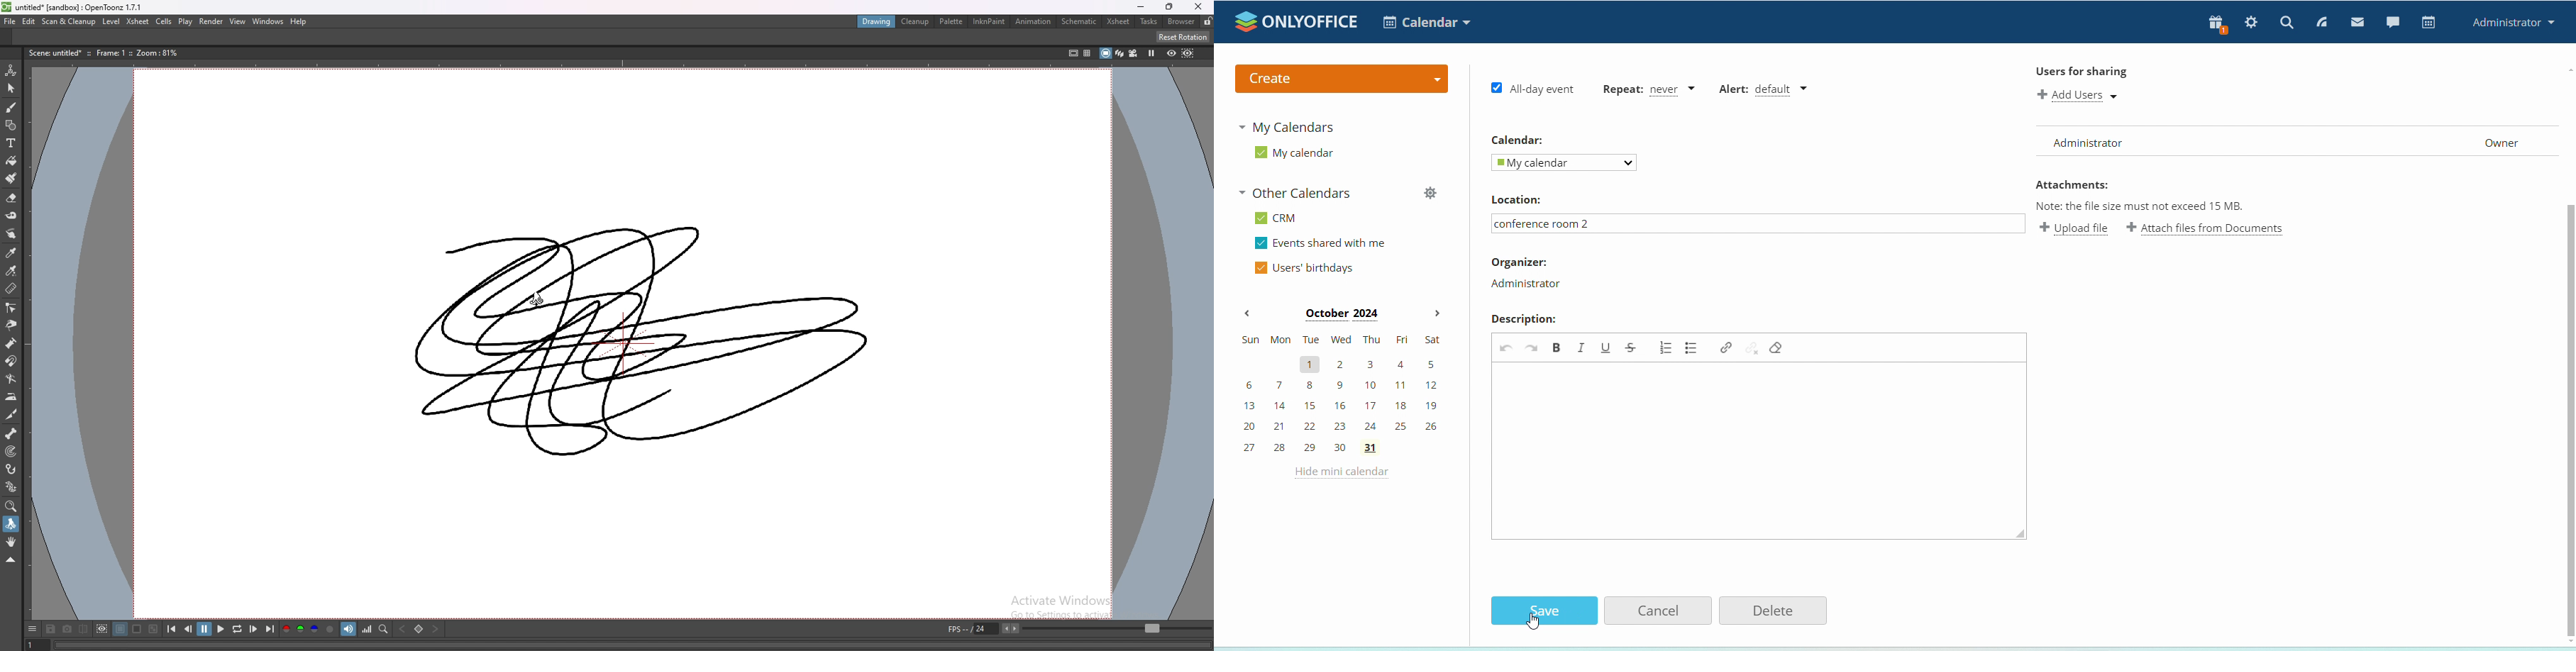 This screenshot has height=672, width=2576. Describe the element at coordinates (11, 379) in the screenshot. I see `bender` at that location.